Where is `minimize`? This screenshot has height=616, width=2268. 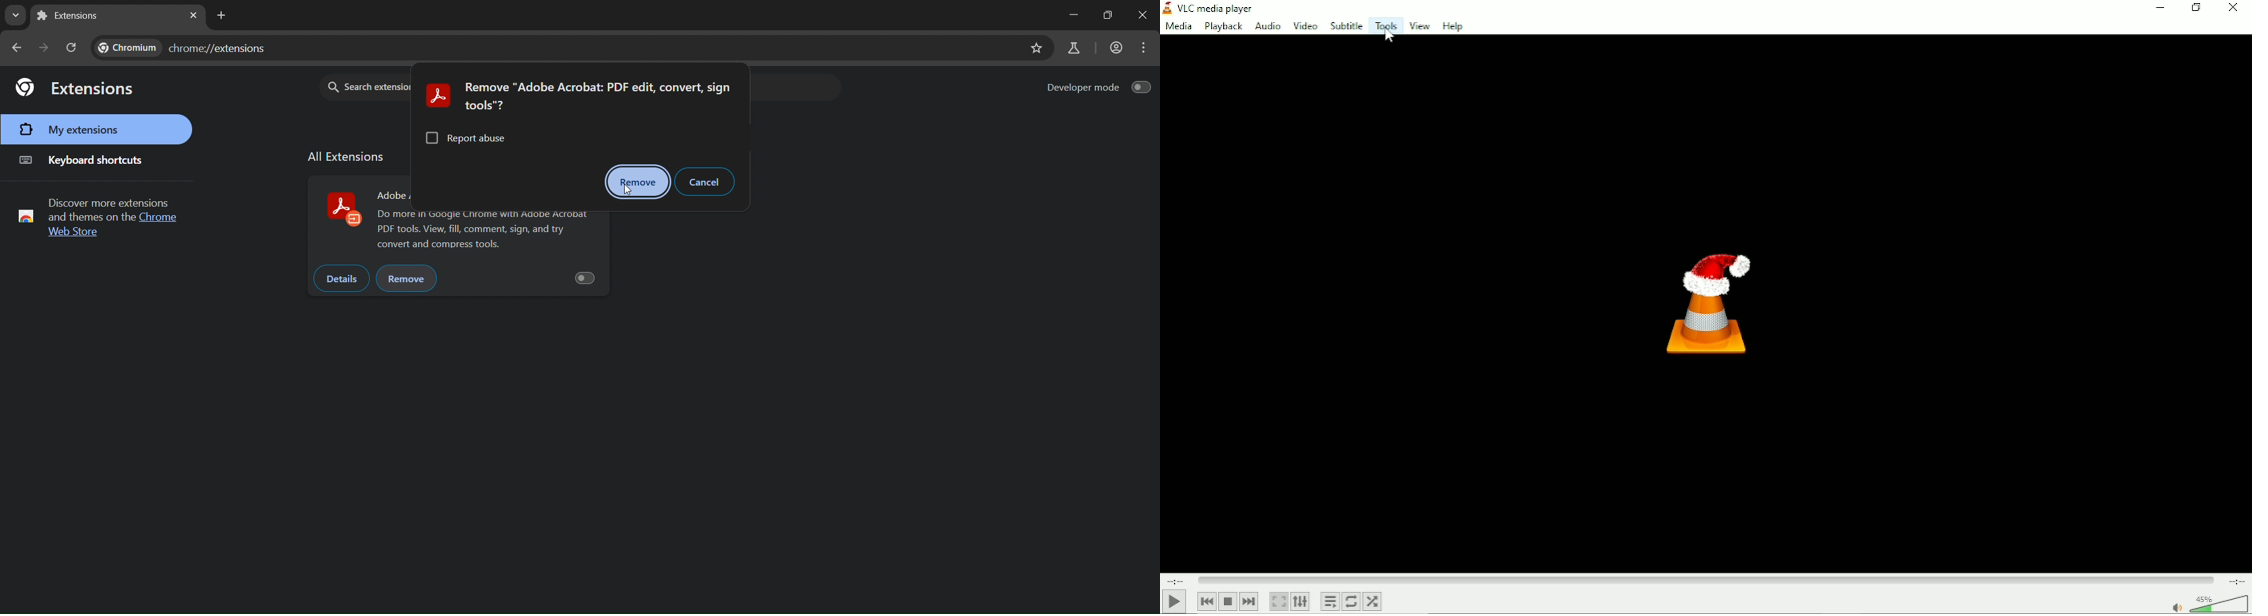 minimize is located at coordinates (1071, 12).